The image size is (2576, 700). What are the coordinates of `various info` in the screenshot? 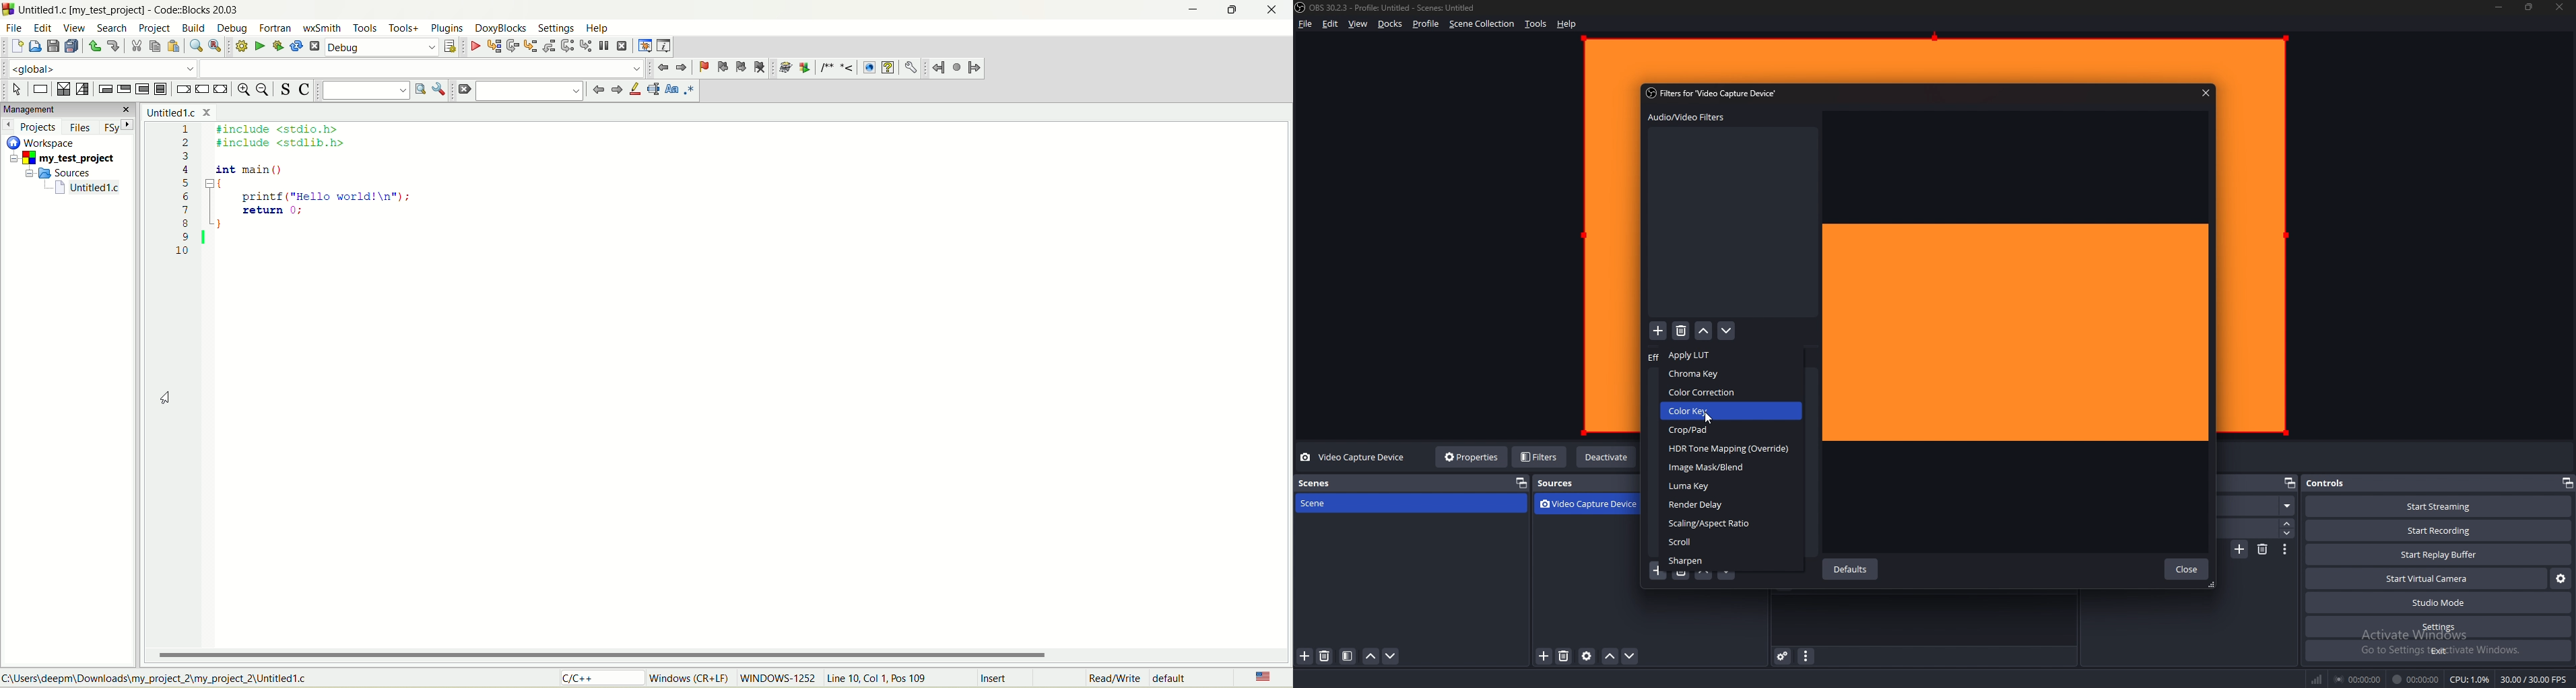 It's located at (665, 45).